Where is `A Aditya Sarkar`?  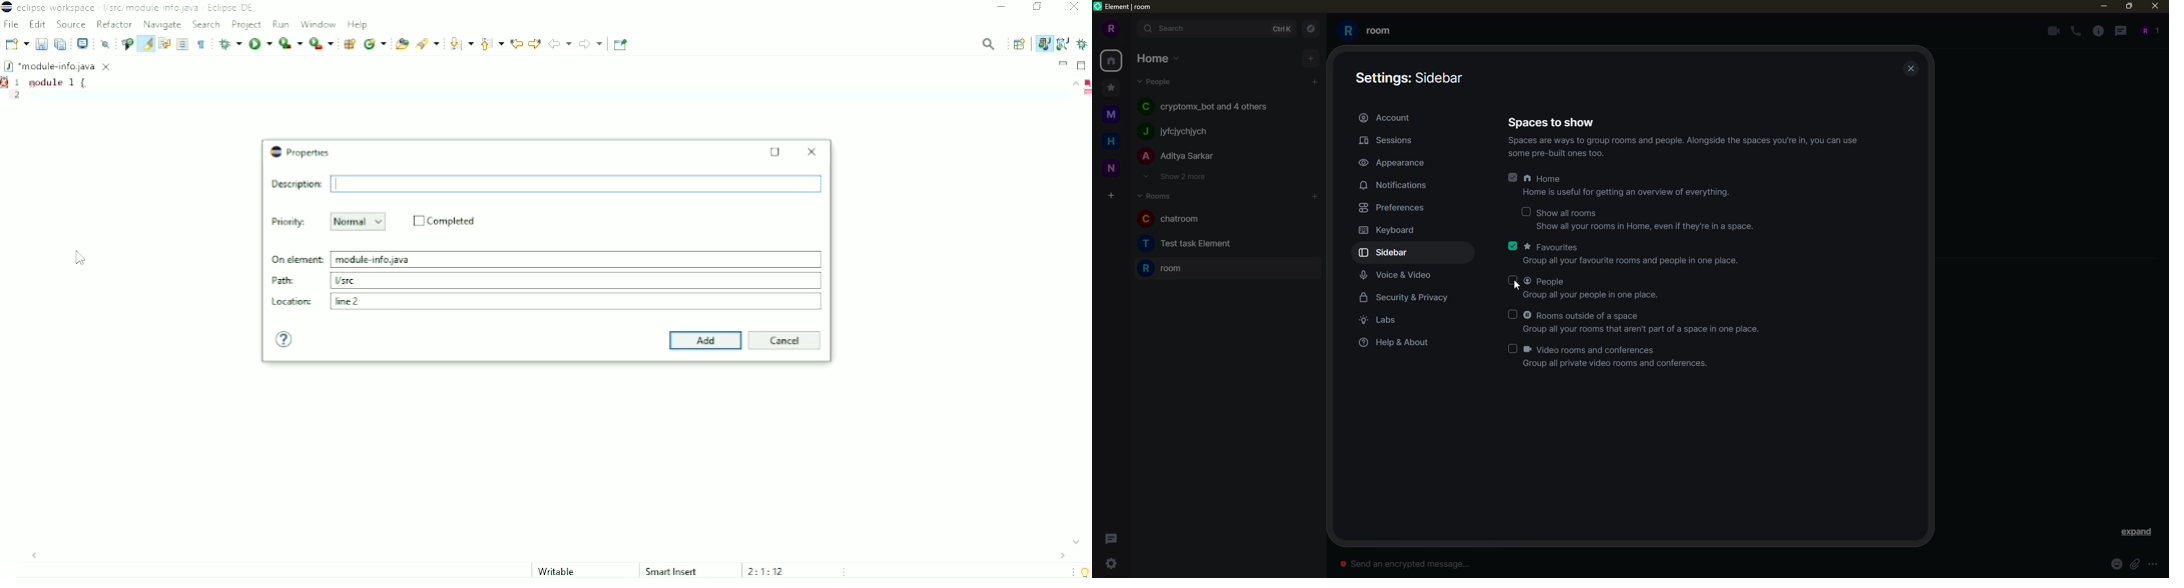
A Aditya Sarkar is located at coordinates (1189, 159).